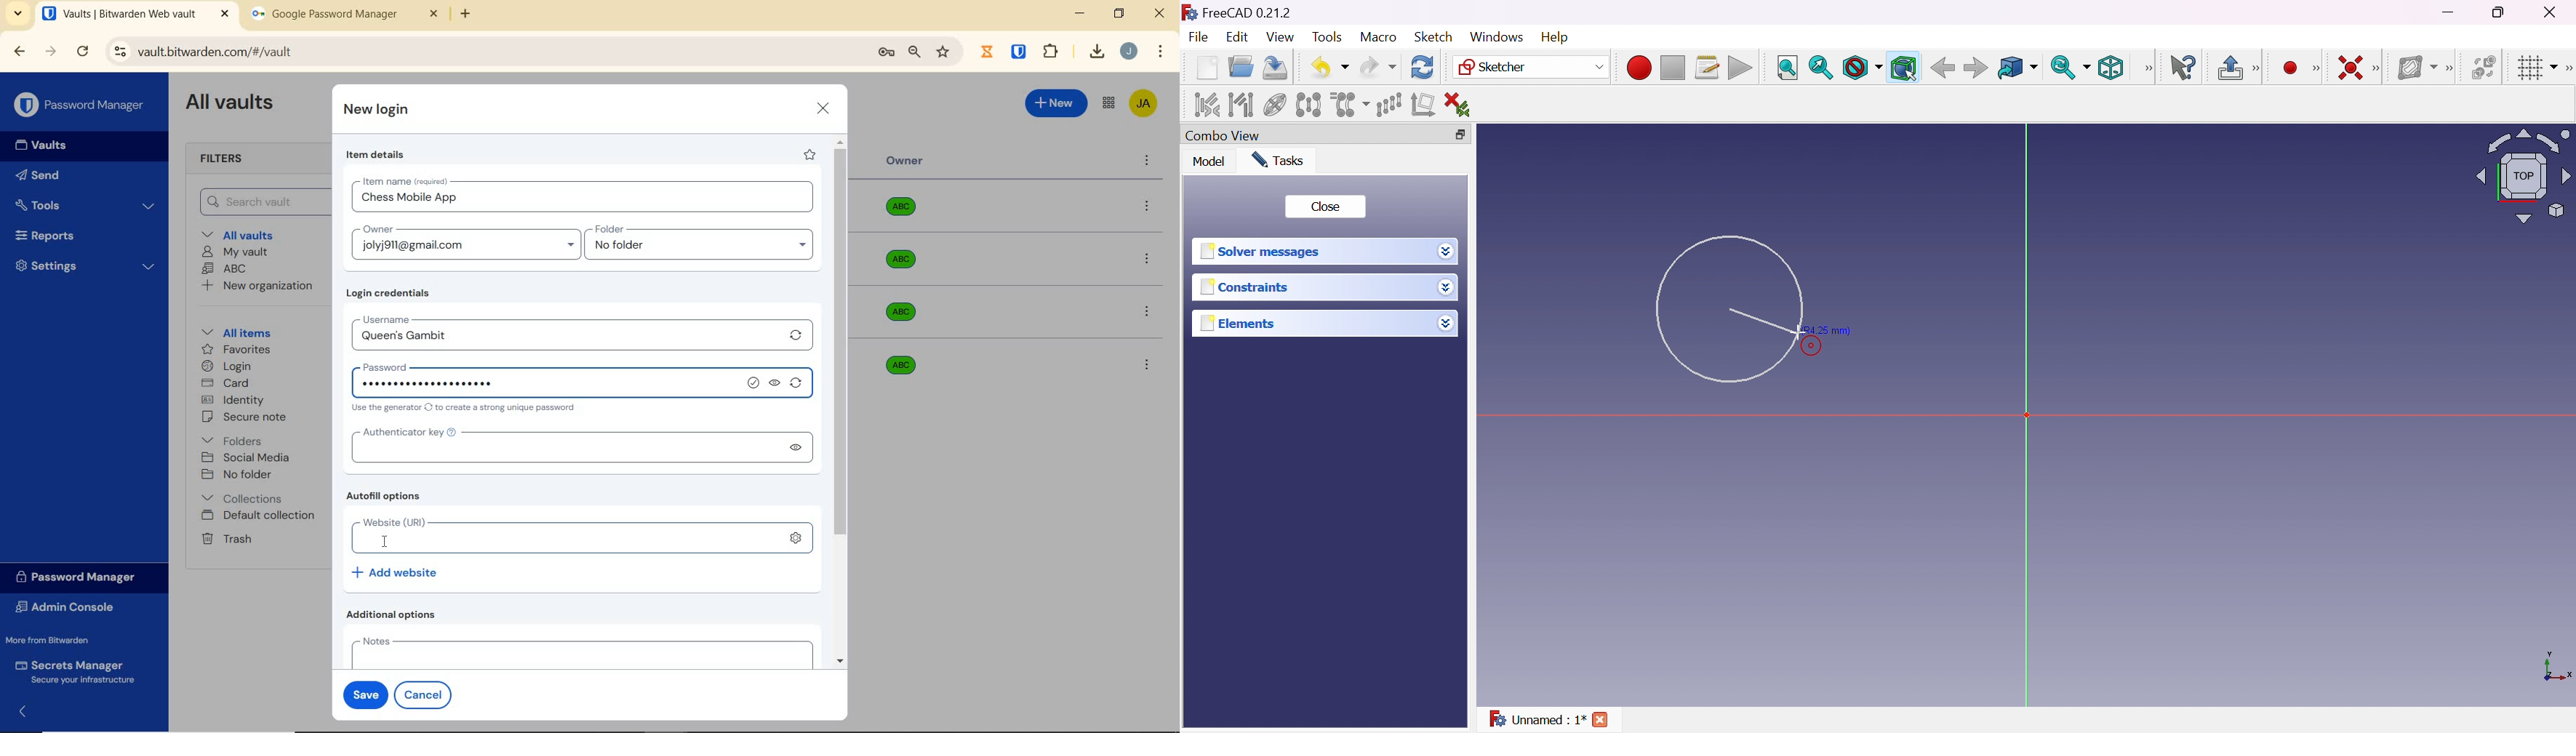 The width and height of the screenshot is (2576, 756). What do you see at coordinates (1708, 67) in the screenshot?
I see `Macros...` at bounding box center [1708, 67].